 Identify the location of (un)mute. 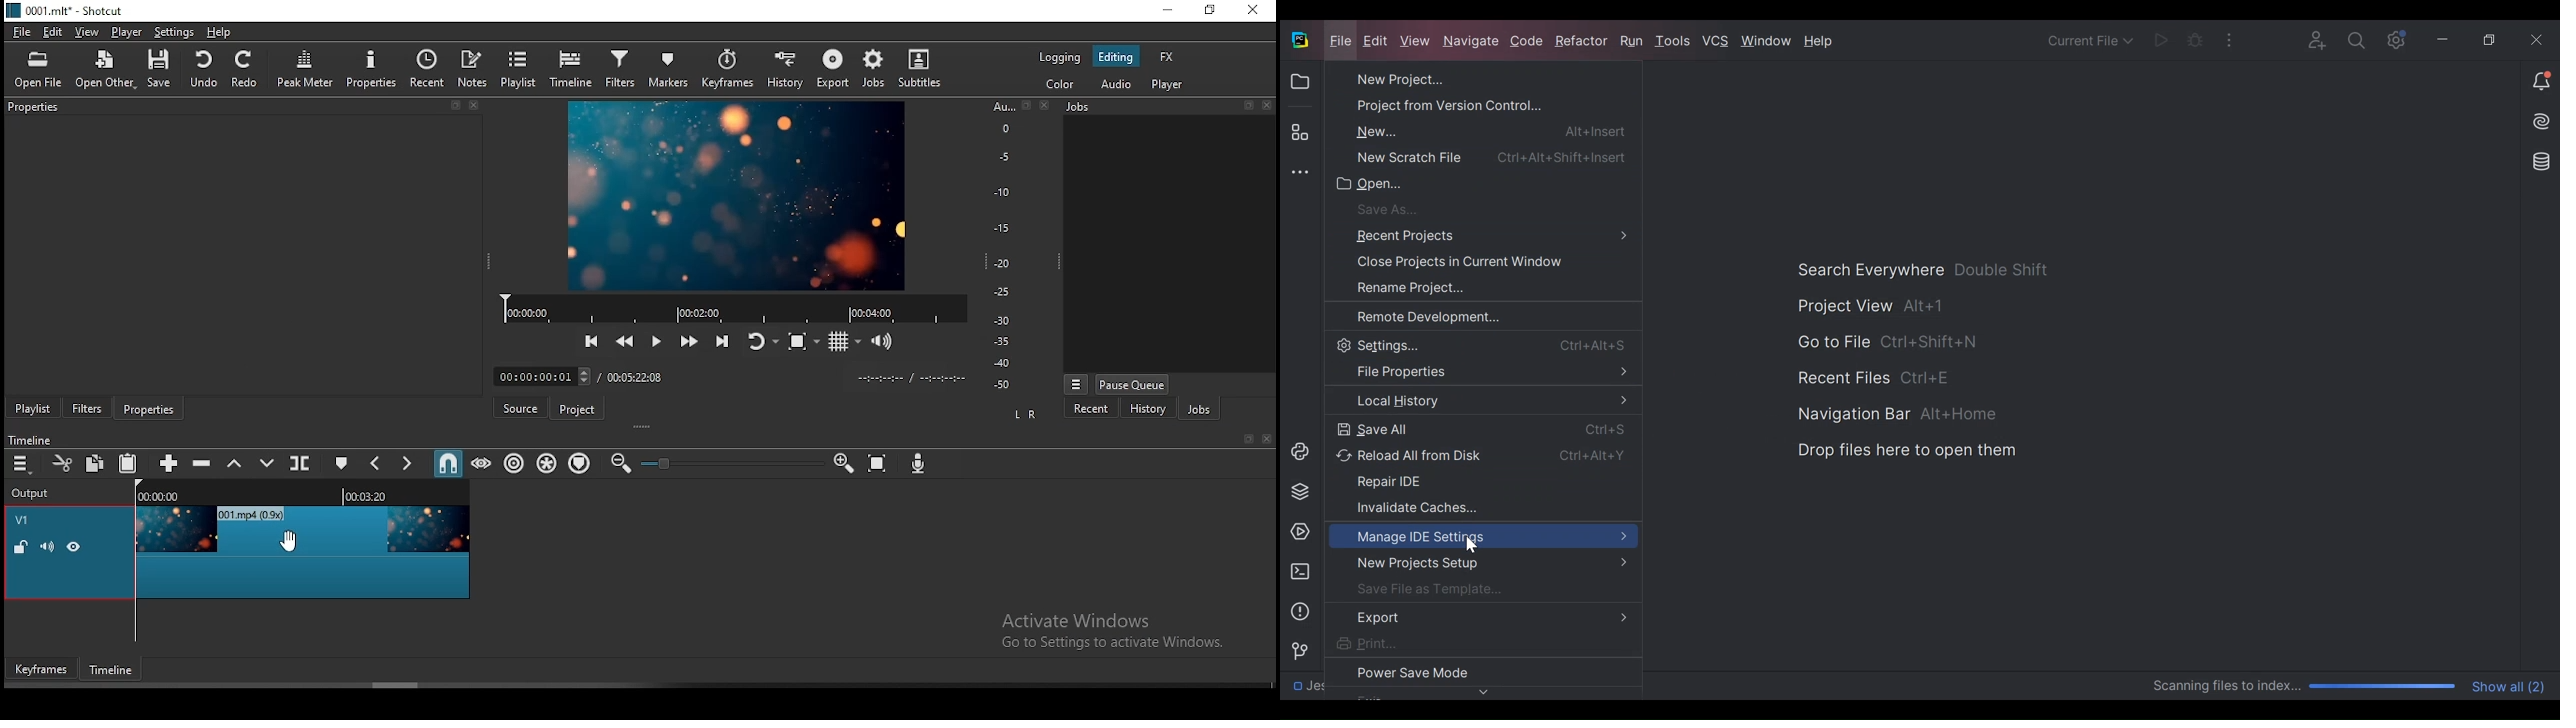
(53, 548).